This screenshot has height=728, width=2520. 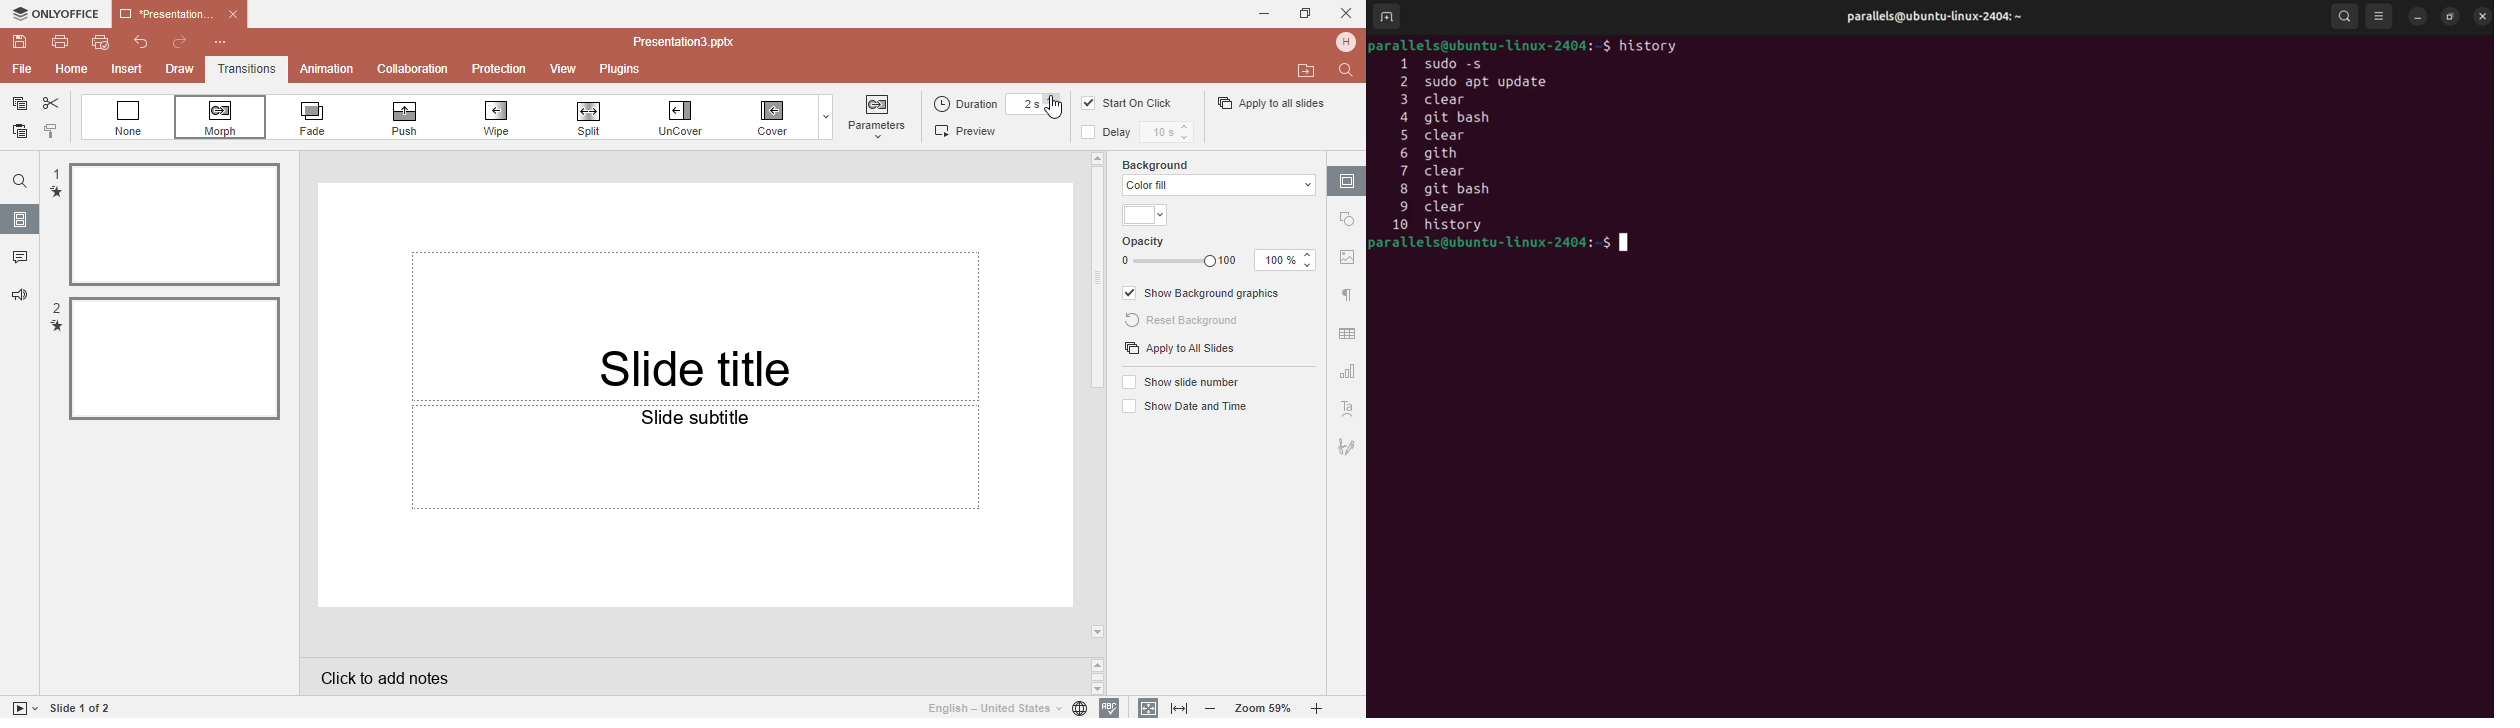 I want to click on Scroll bar, so click(x=1099, y=281).